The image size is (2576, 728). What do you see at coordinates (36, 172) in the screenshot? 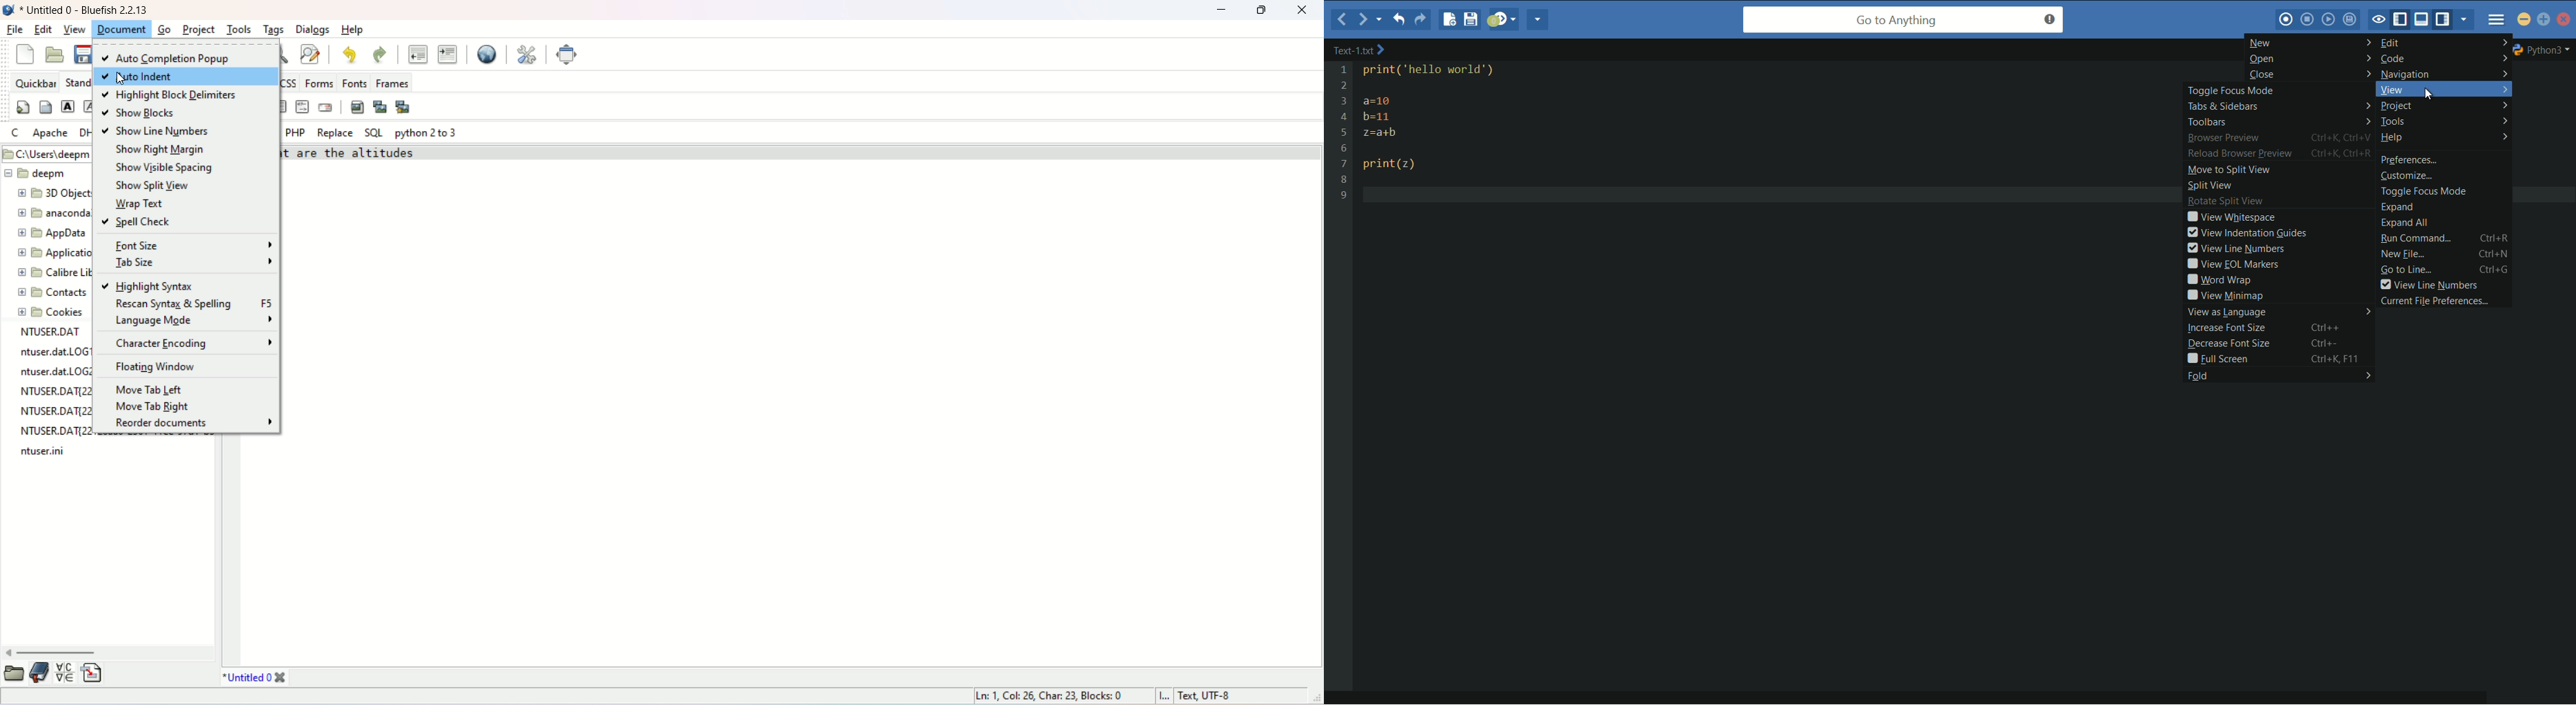
I see `deepm` at bounding box center [36, 172].